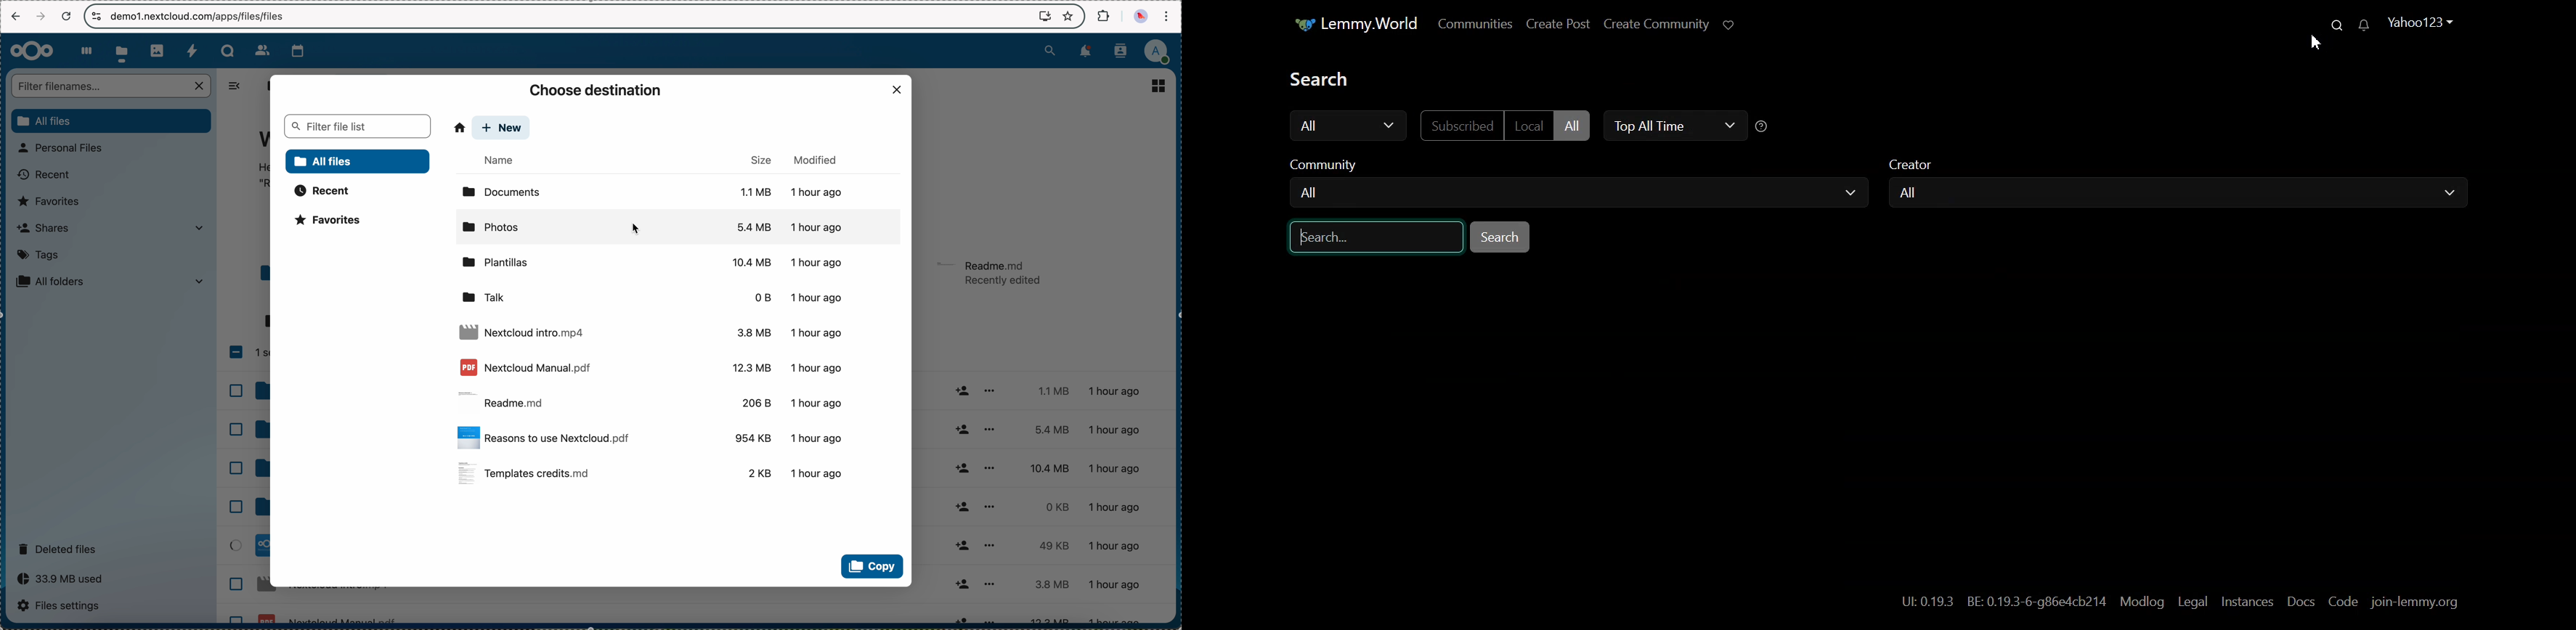 Image resolution: width=2576 pixels, height=644 pixels. I want to click on file, so click(653, 437).